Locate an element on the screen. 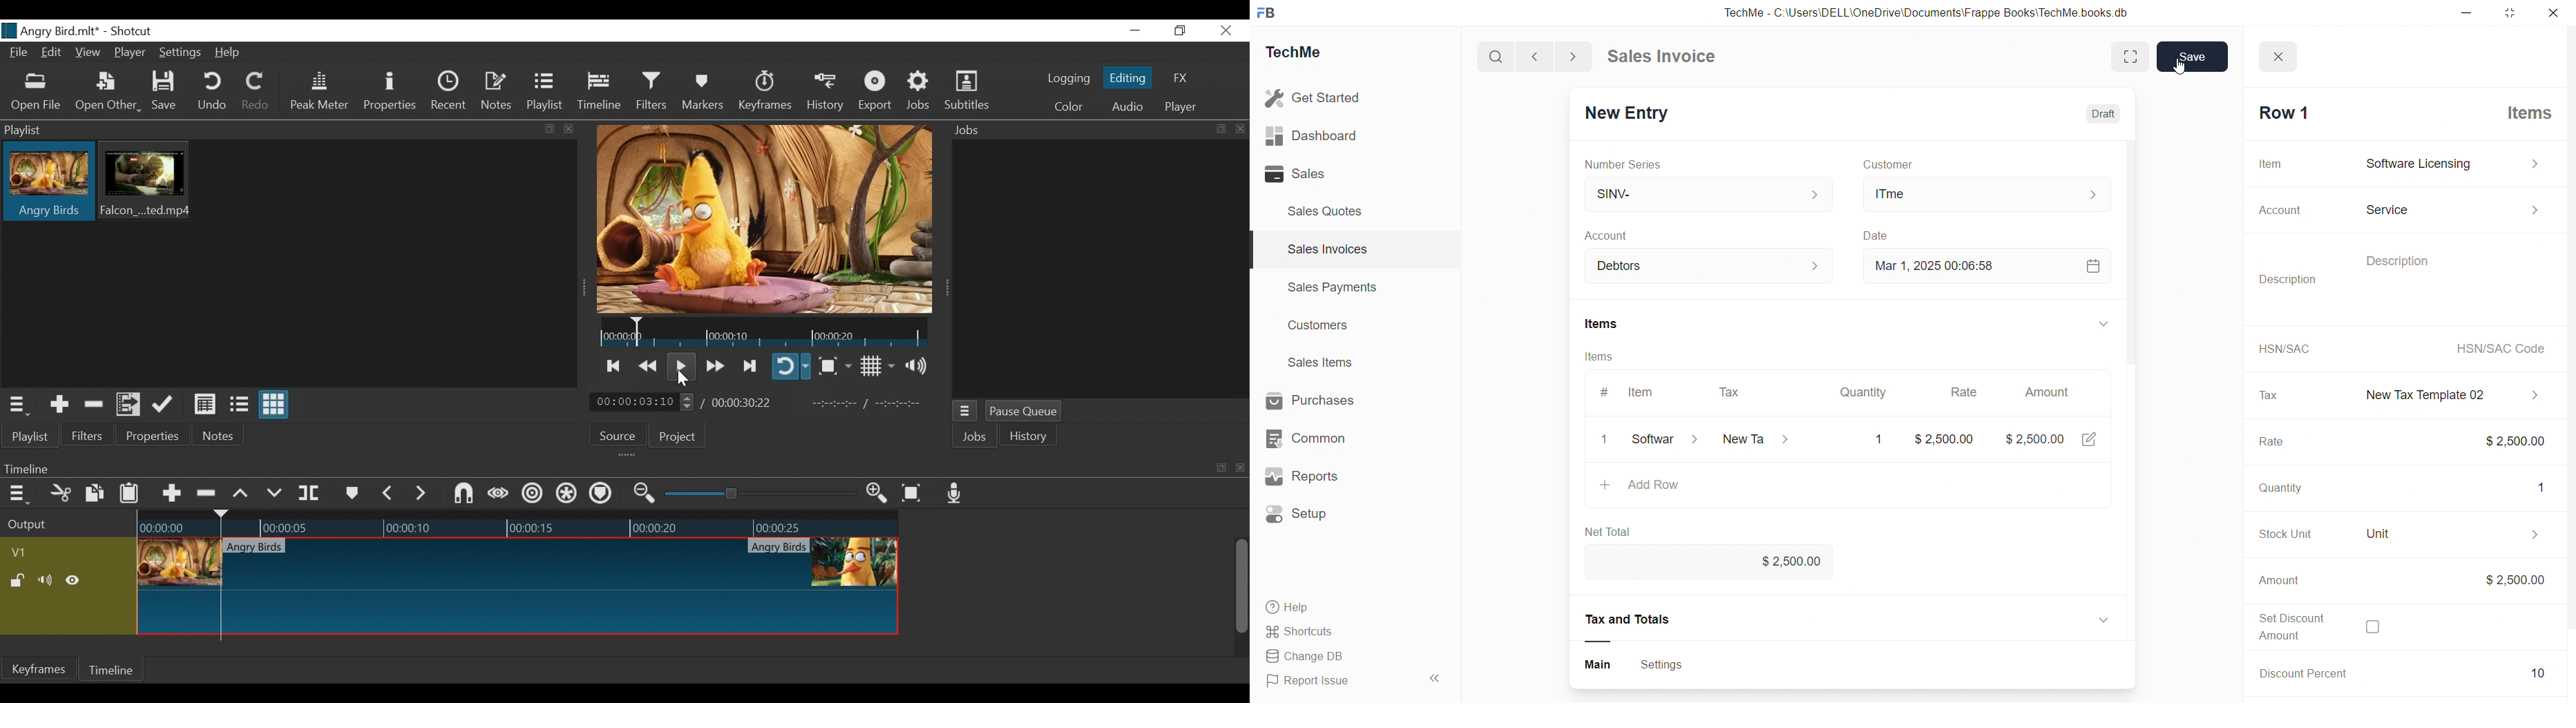 This screenshot has width=2576, height=728. 1 is located at coordinates (1875, 439).